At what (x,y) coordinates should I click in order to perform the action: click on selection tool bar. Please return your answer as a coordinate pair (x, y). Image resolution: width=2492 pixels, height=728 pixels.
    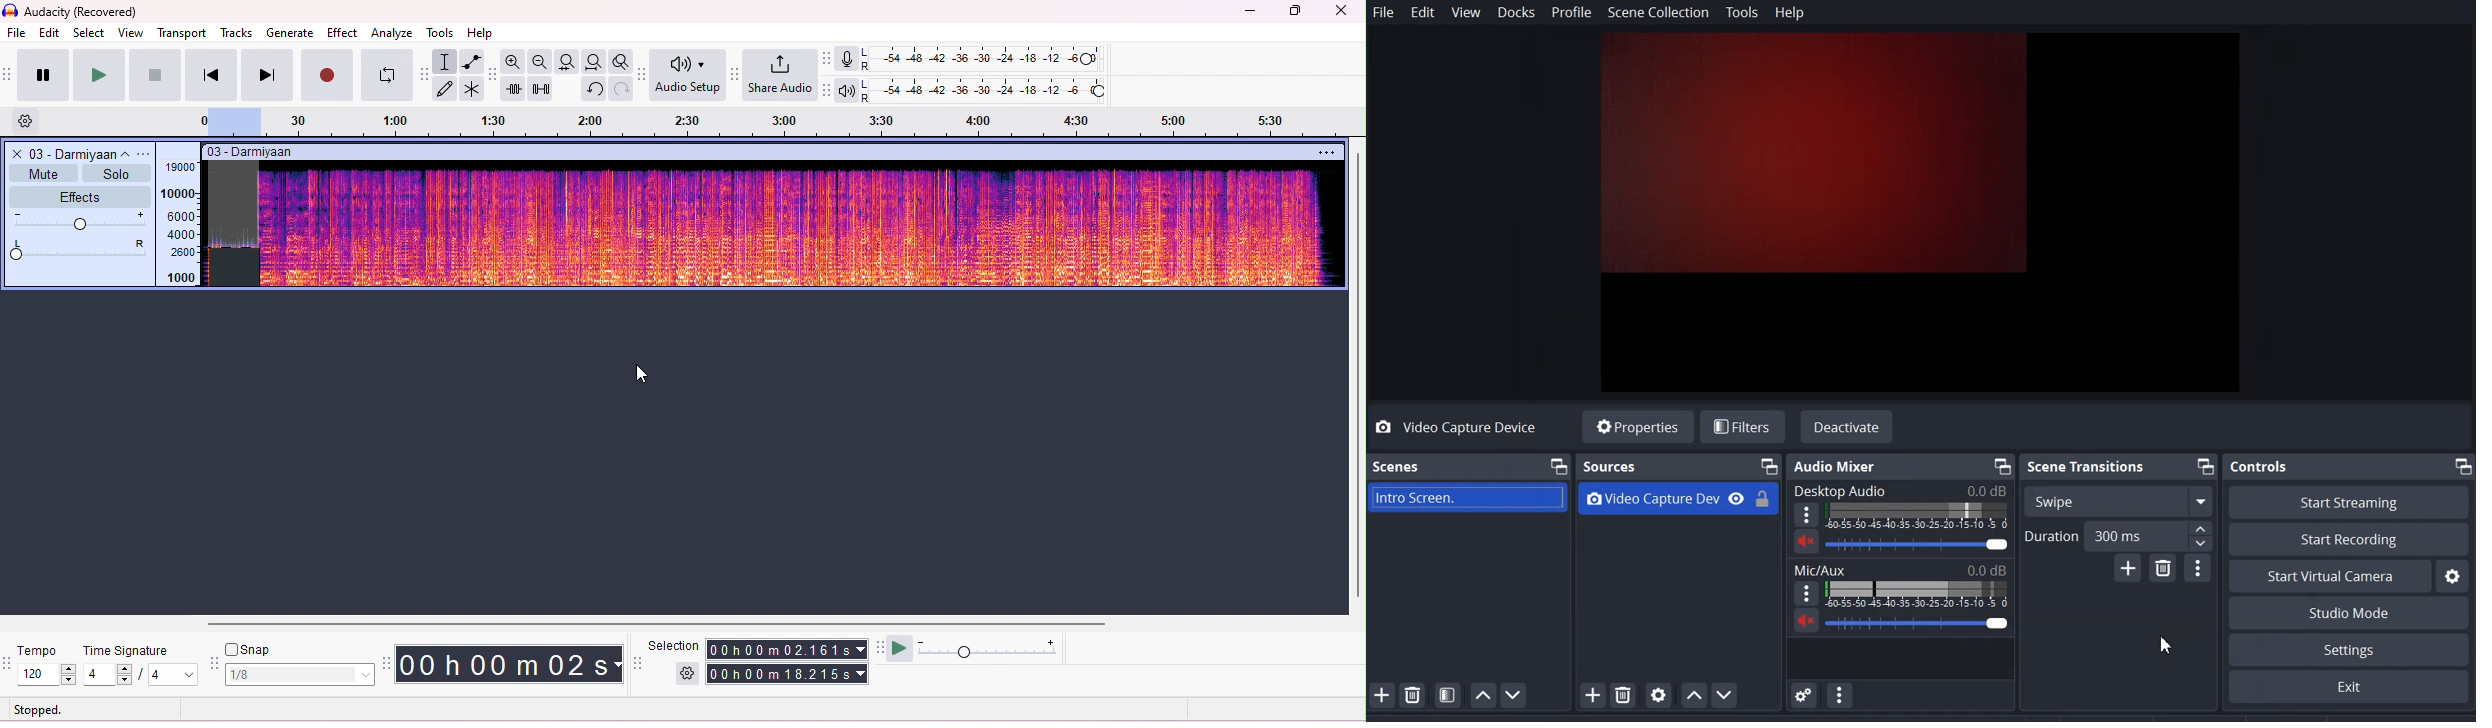
    Looking at the image, I should click on (638, 663).